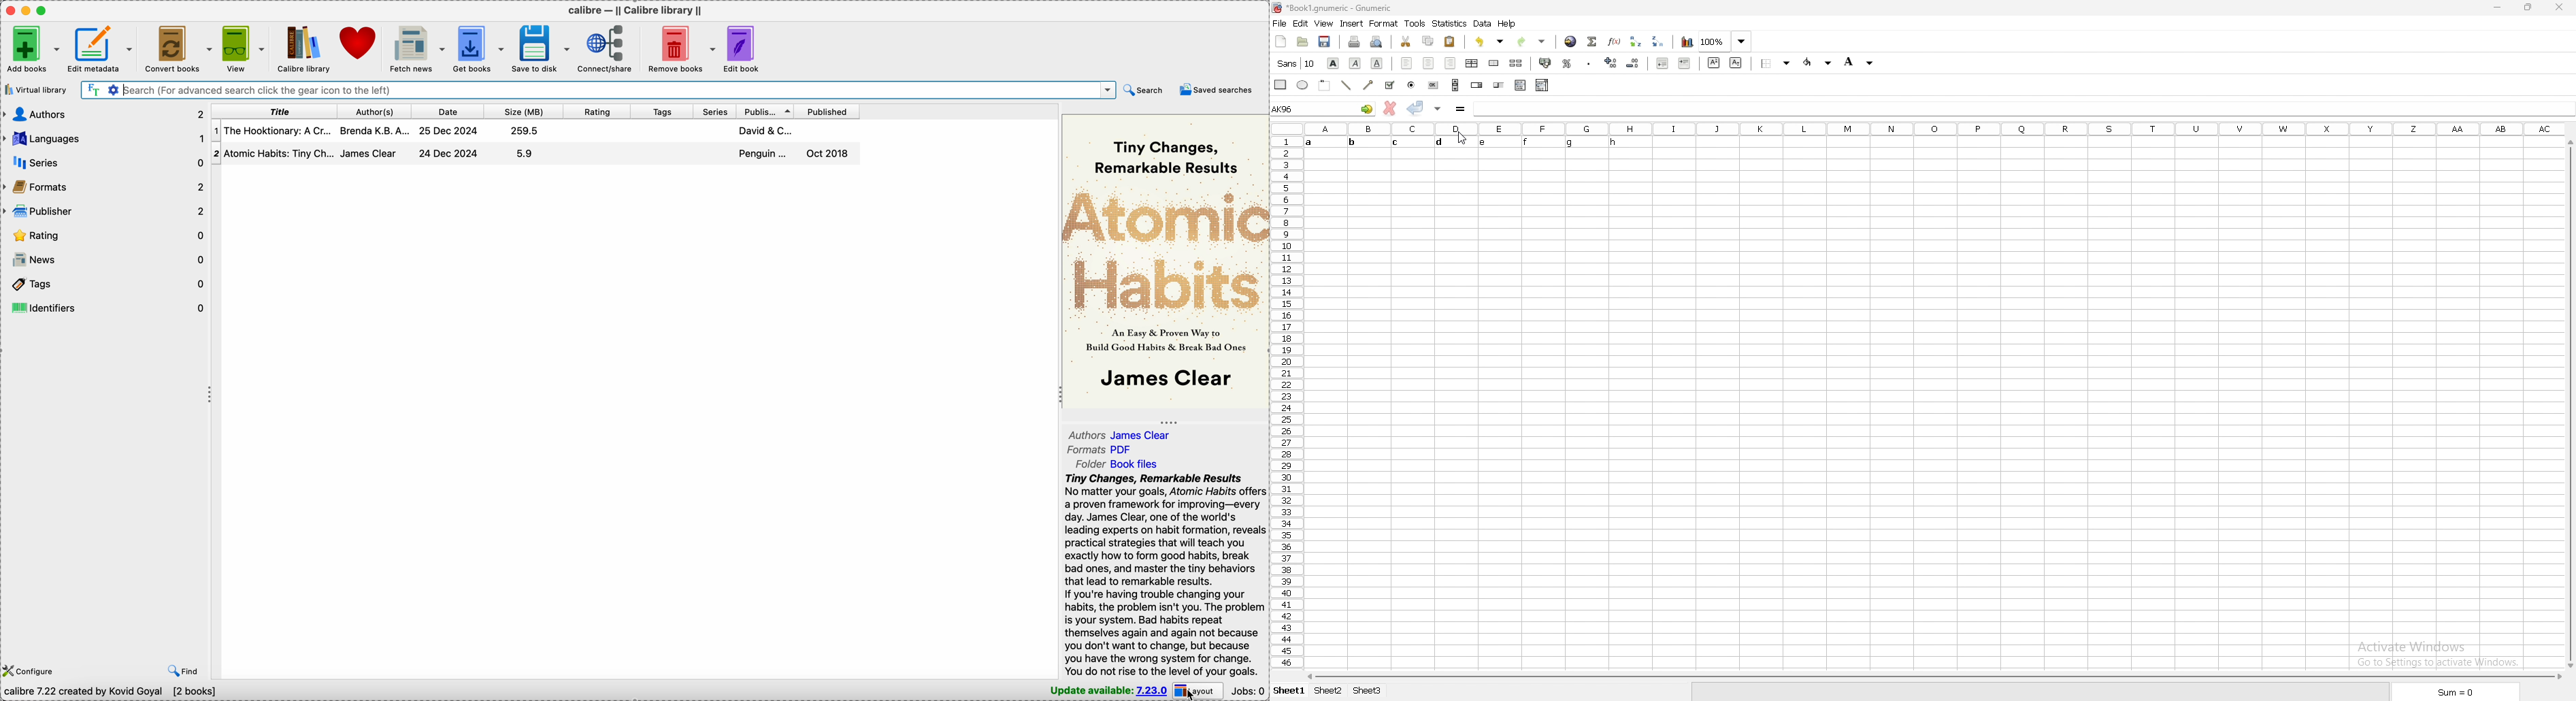 This screenshot has height=728, width=2576. What do you see at coordinates (1416, 23) in the screenshot?
I see `tools` at bounding box center [1416, 23].